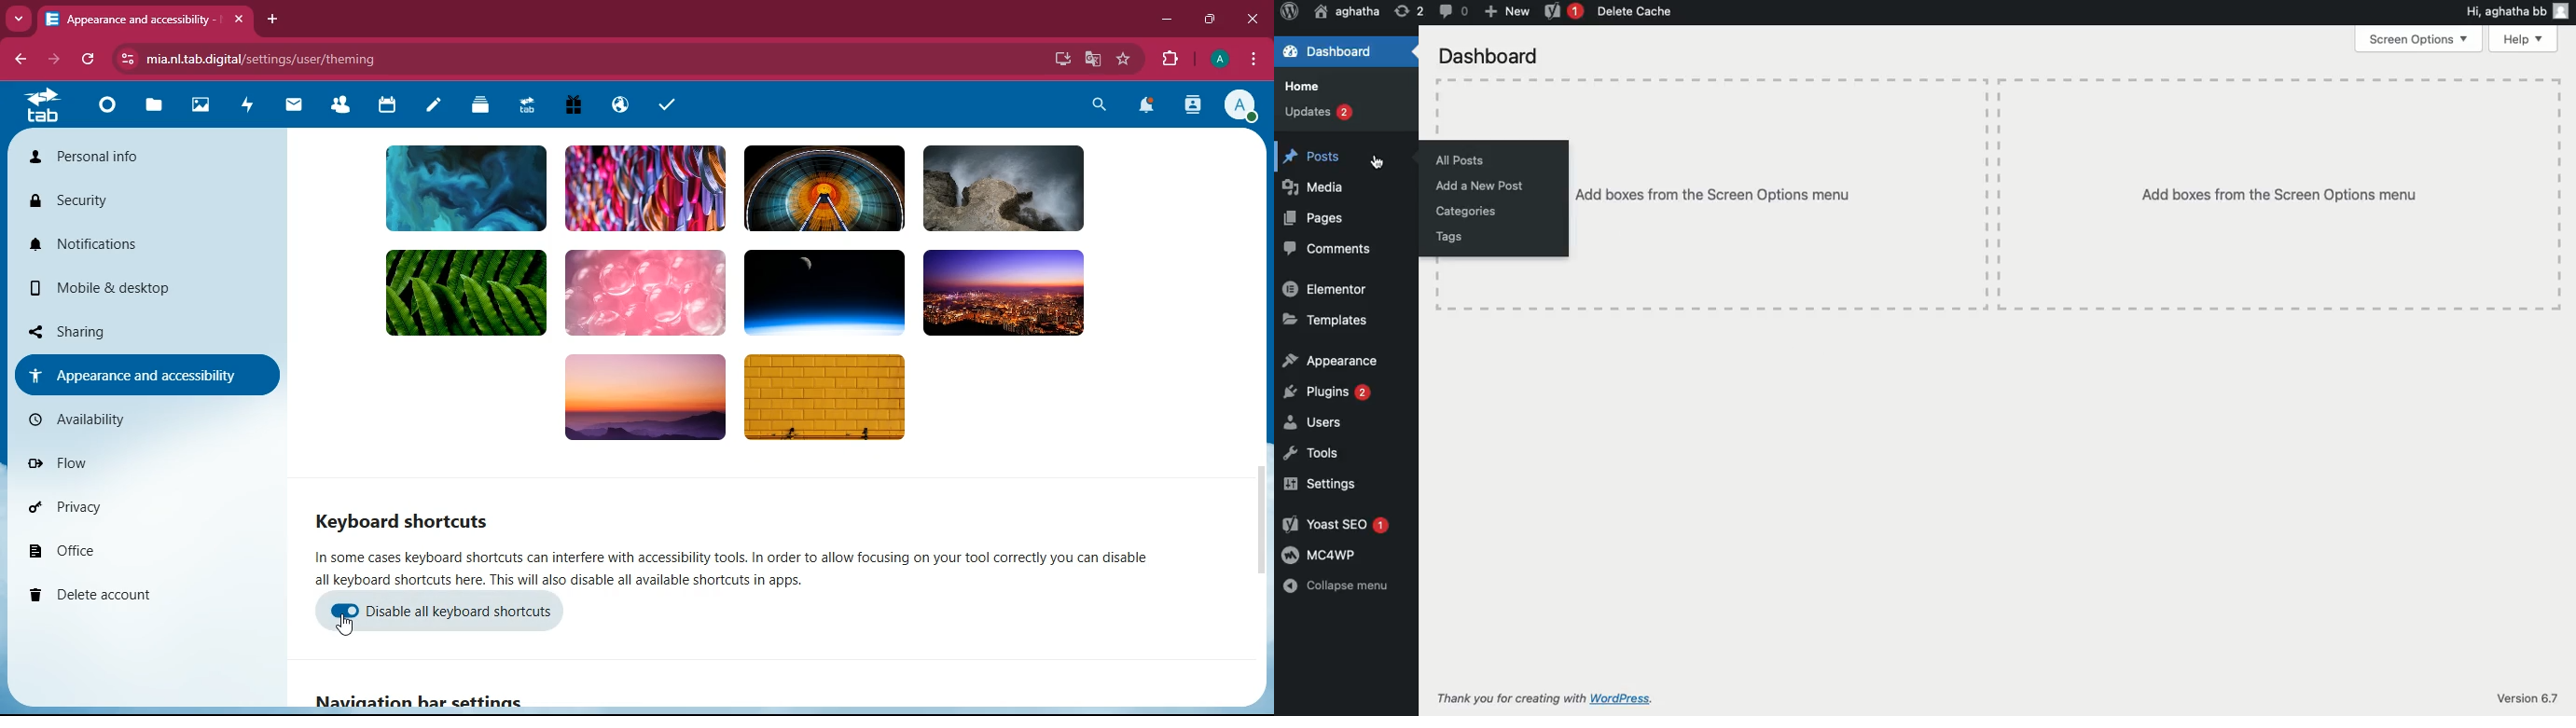 This screenshot has height=728, width=2576. What do you see at coordinates (140, 376) in the screenshot?
I see `appearance` at bounding box center [140, 376].